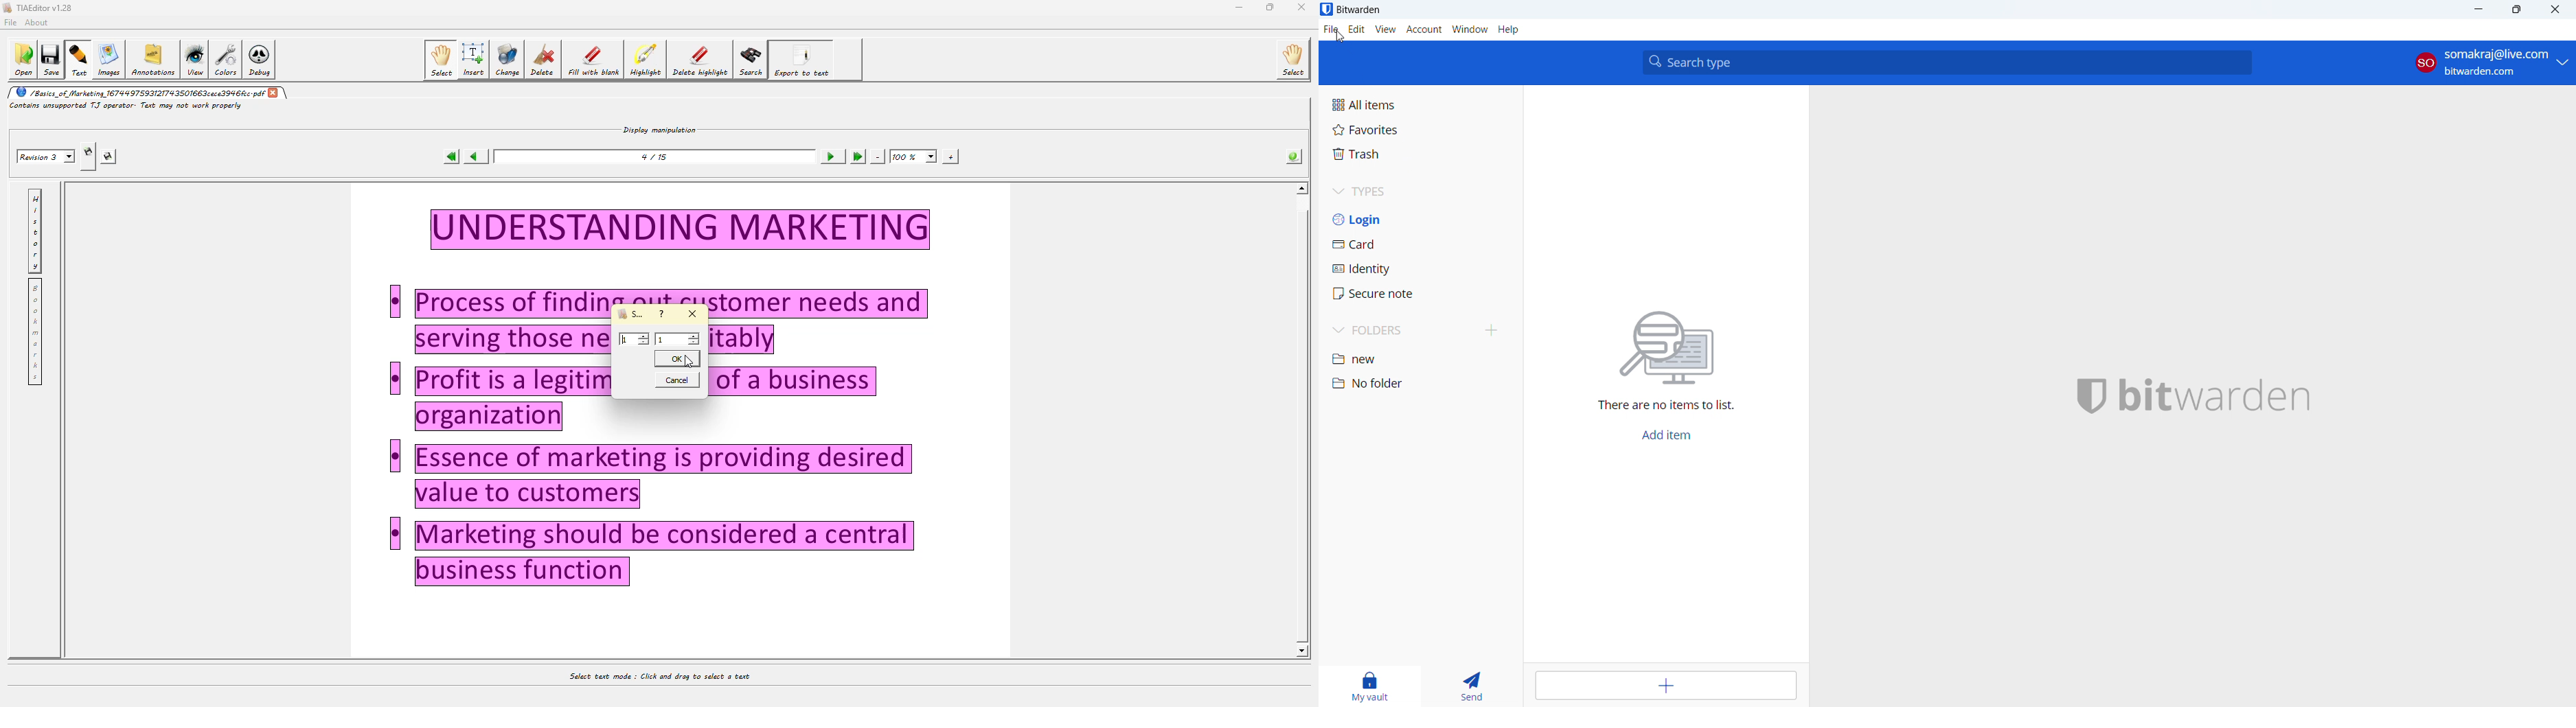  Describe the element at coordinates (1681, 347) in the screenshot. I see `searching for file vector icon` at that location.